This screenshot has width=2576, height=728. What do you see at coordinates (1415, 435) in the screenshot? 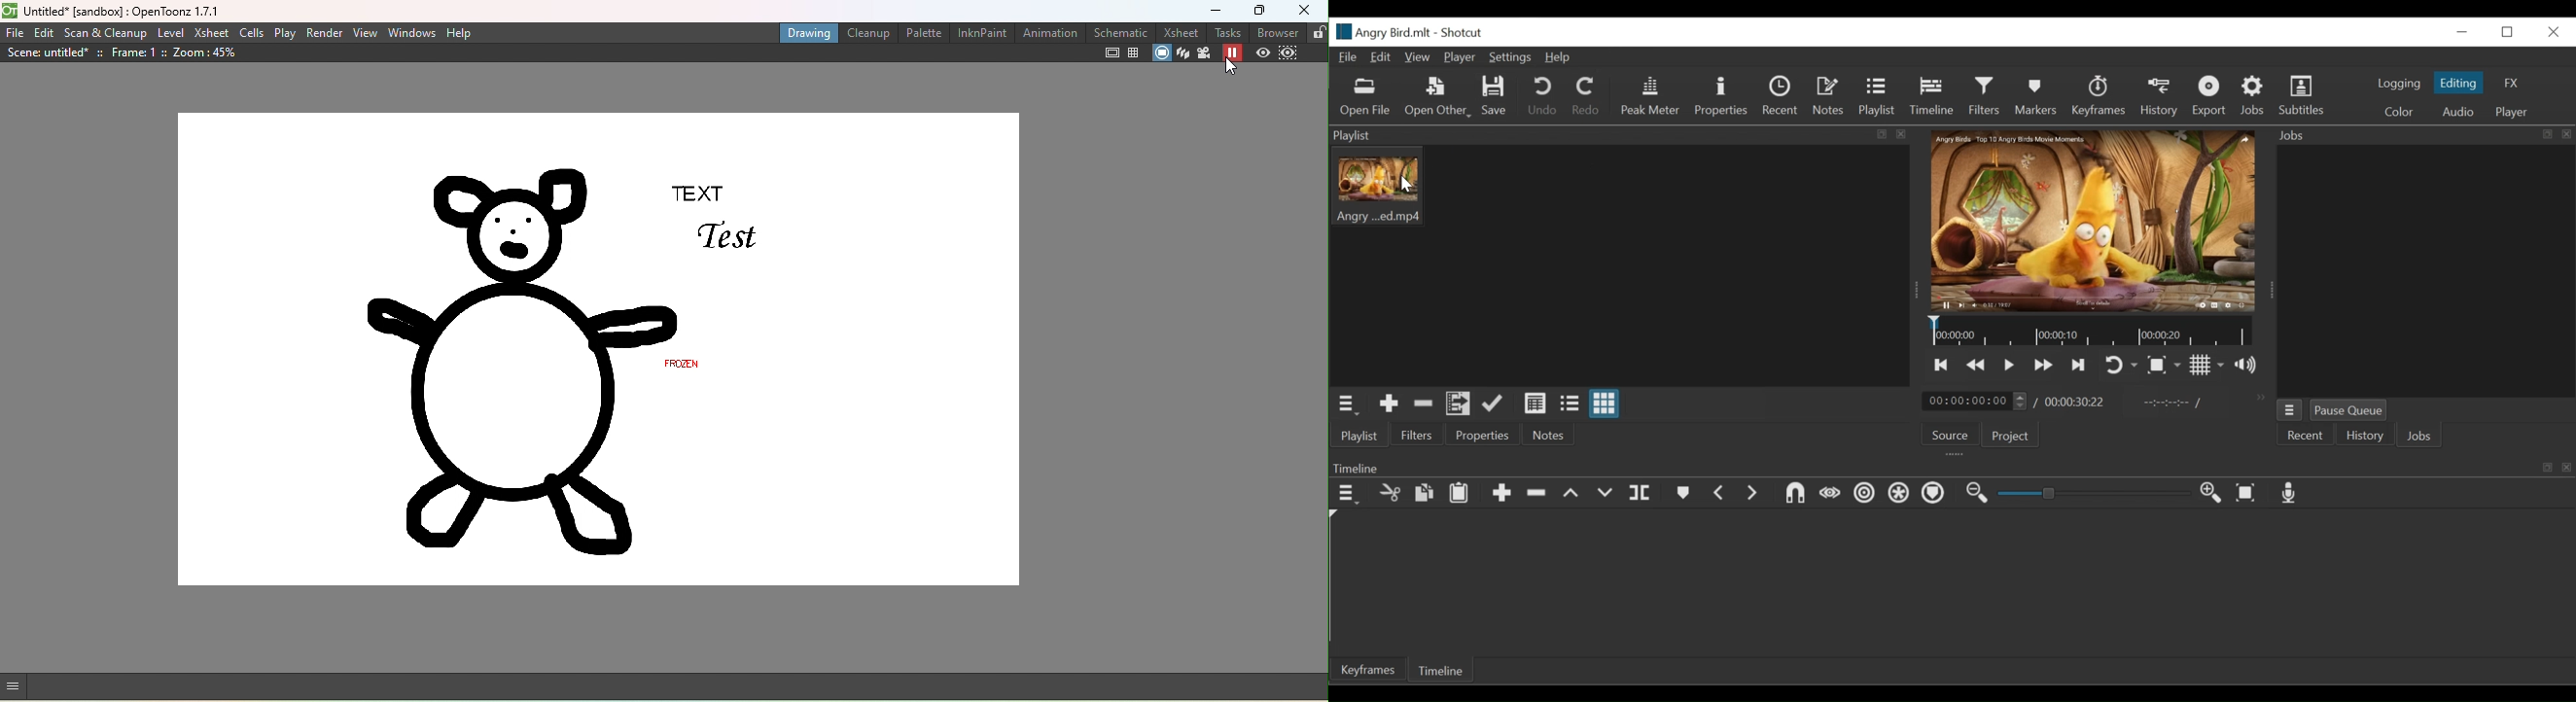
I see `Filters` at bounding box center [1415, 435].